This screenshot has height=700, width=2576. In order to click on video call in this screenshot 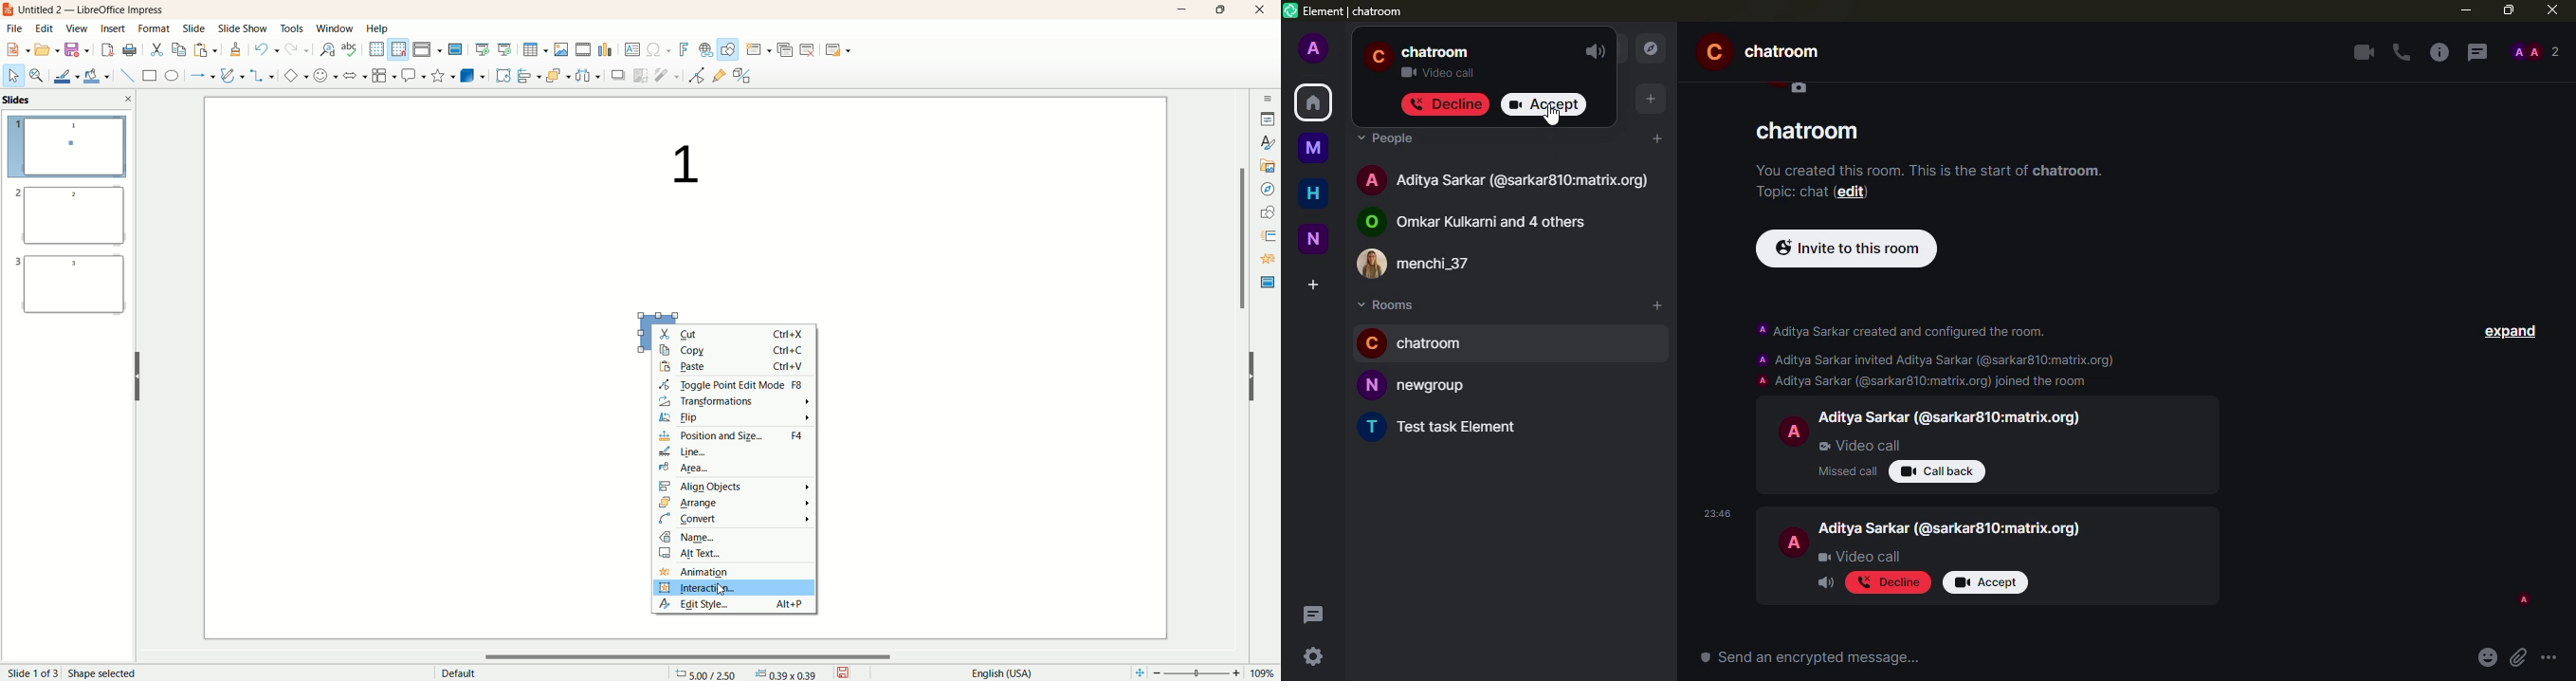, I will do `click(1859, 557)`.